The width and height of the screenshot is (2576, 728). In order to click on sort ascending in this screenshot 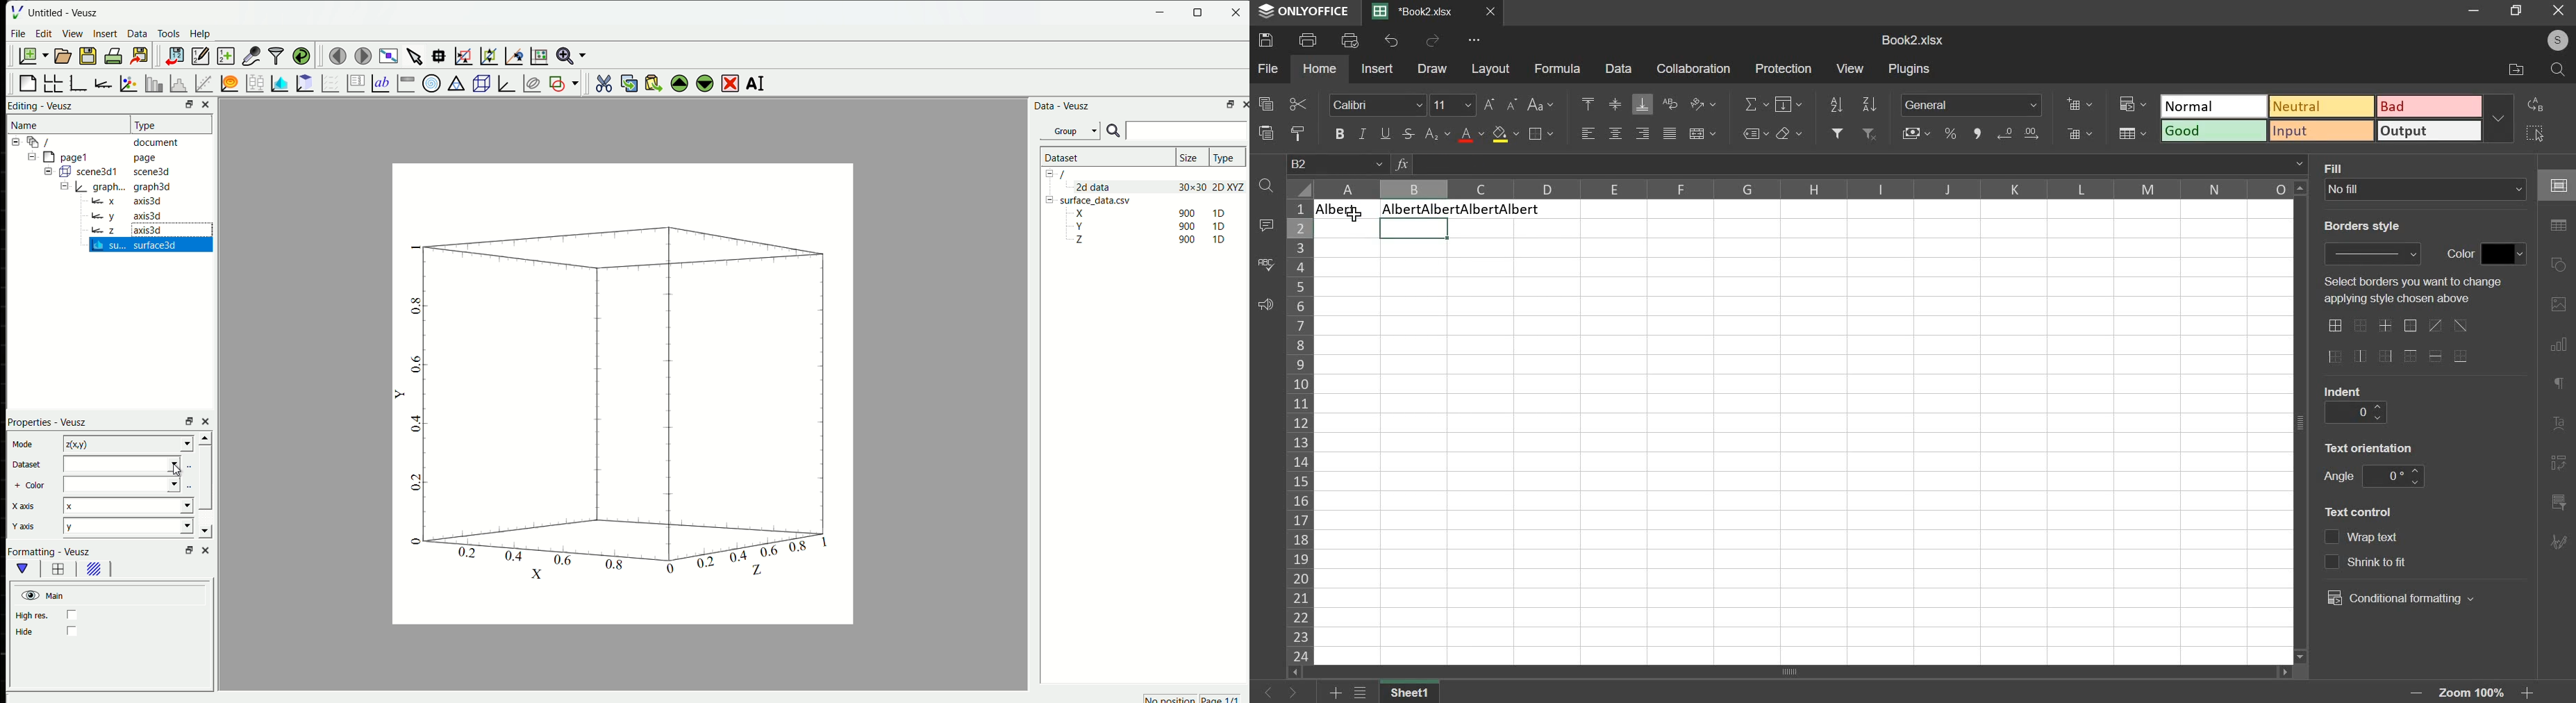, I will do `click(1836, 104)`.